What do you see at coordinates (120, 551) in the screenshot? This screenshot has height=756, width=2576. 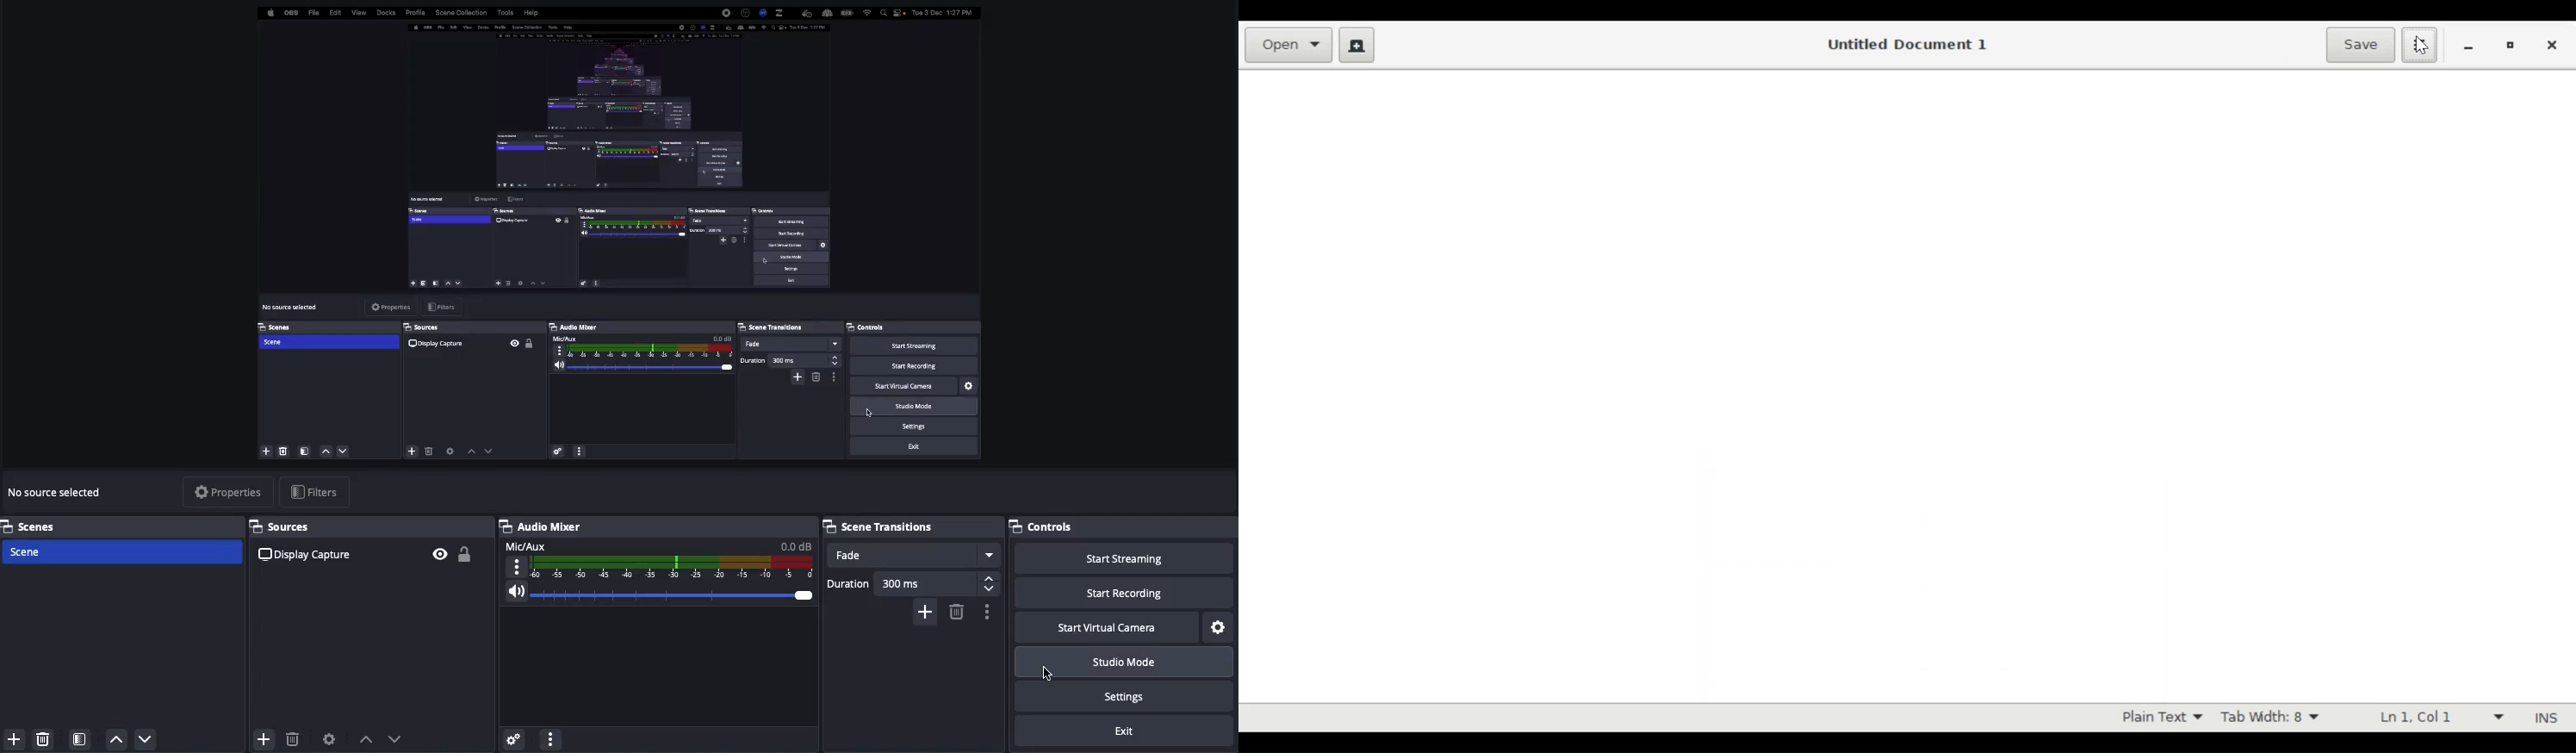 I see `Scenes` at bounding box center [120, 551].